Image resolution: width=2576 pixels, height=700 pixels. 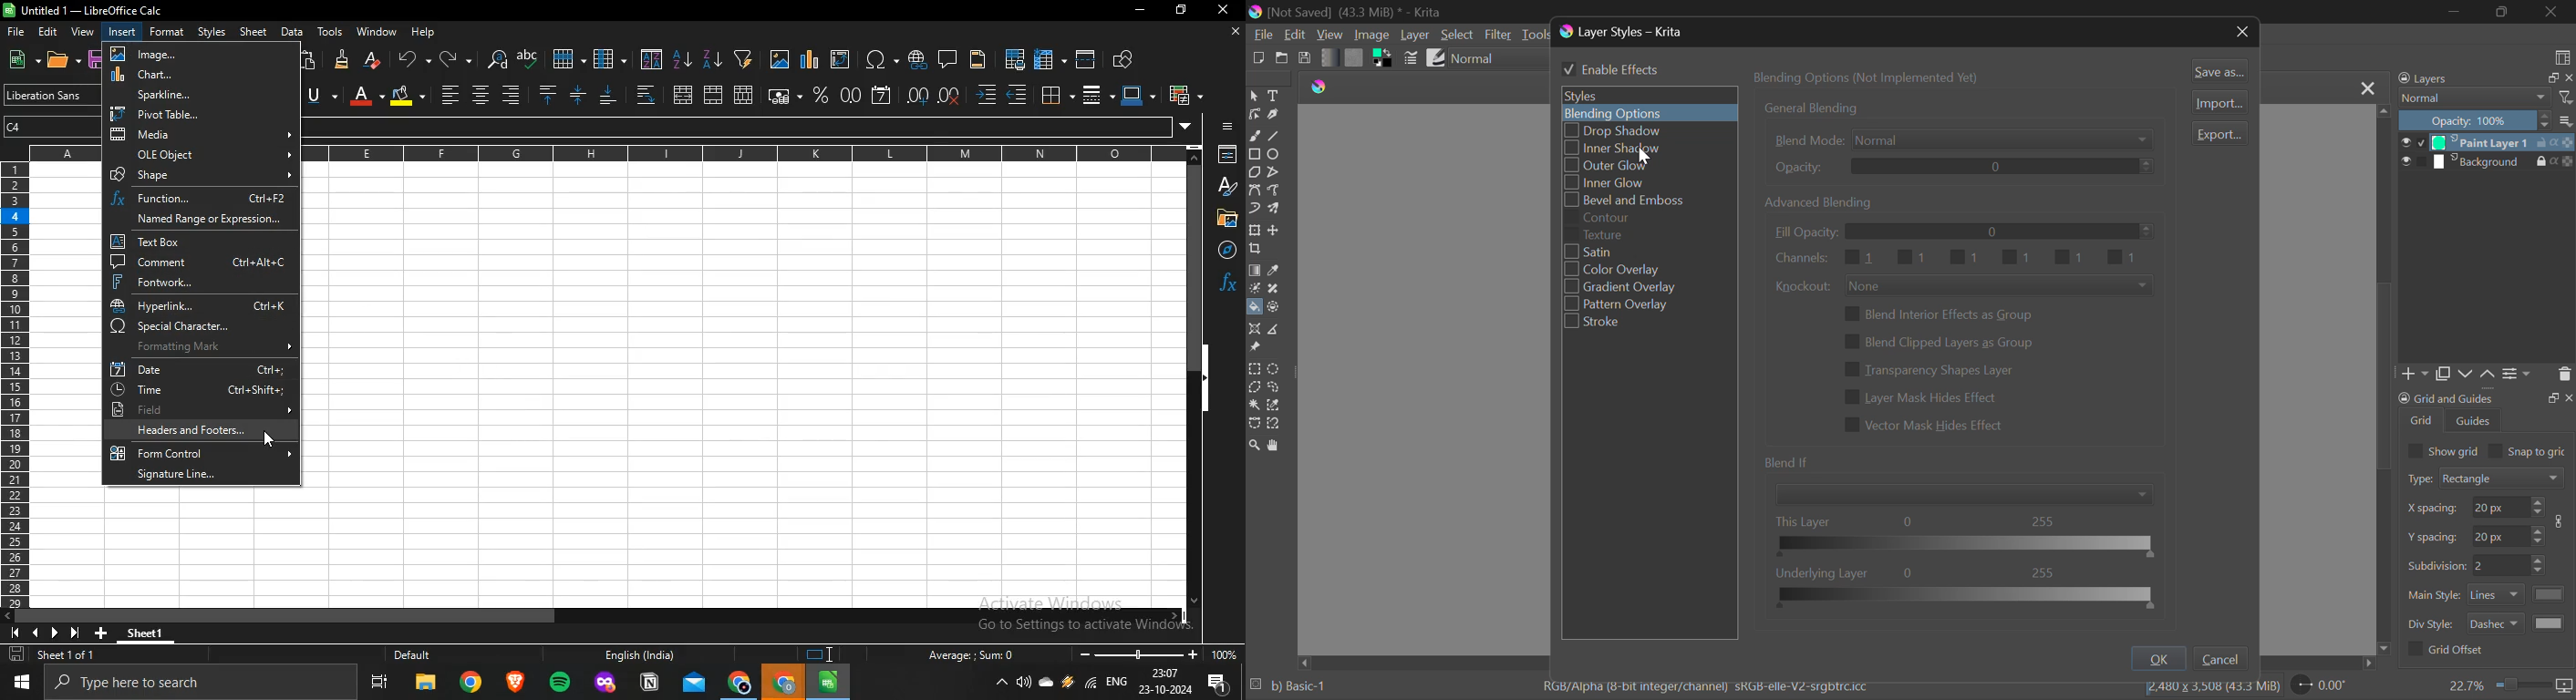 What do you see at coordinates (513, 683) in the screenshot?
I see `brave` at bounding box center [513, 683].